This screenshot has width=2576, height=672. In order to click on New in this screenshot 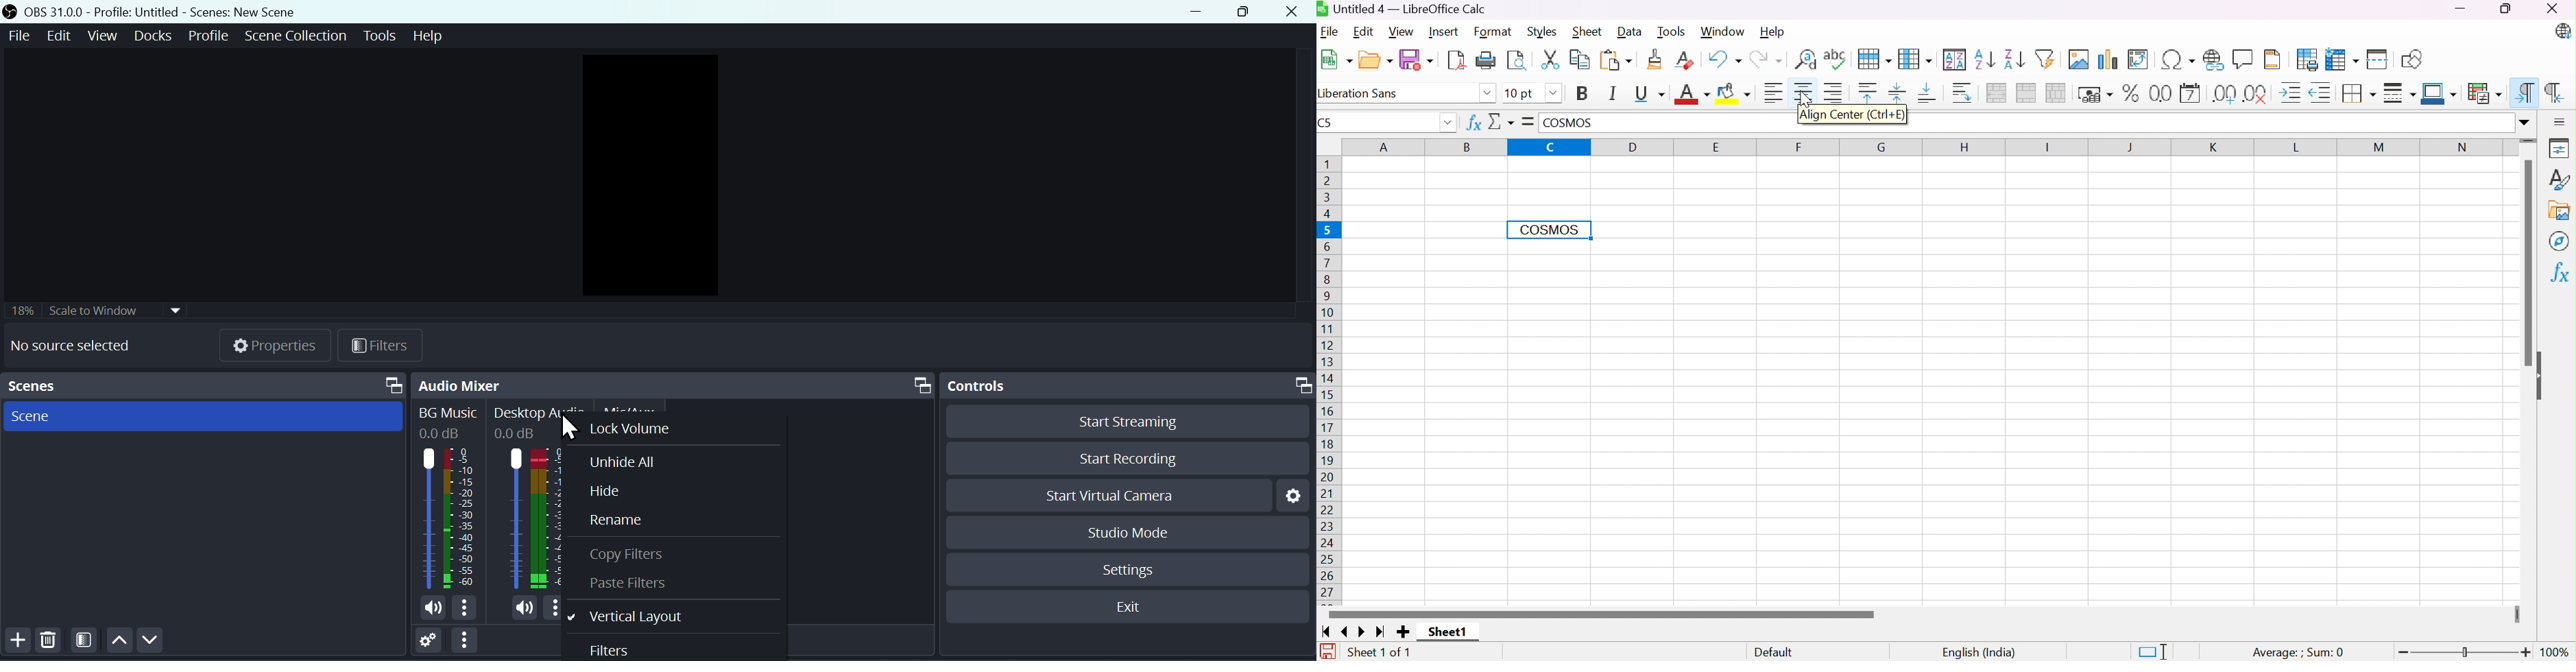, I will do `click(1337, 59)`.